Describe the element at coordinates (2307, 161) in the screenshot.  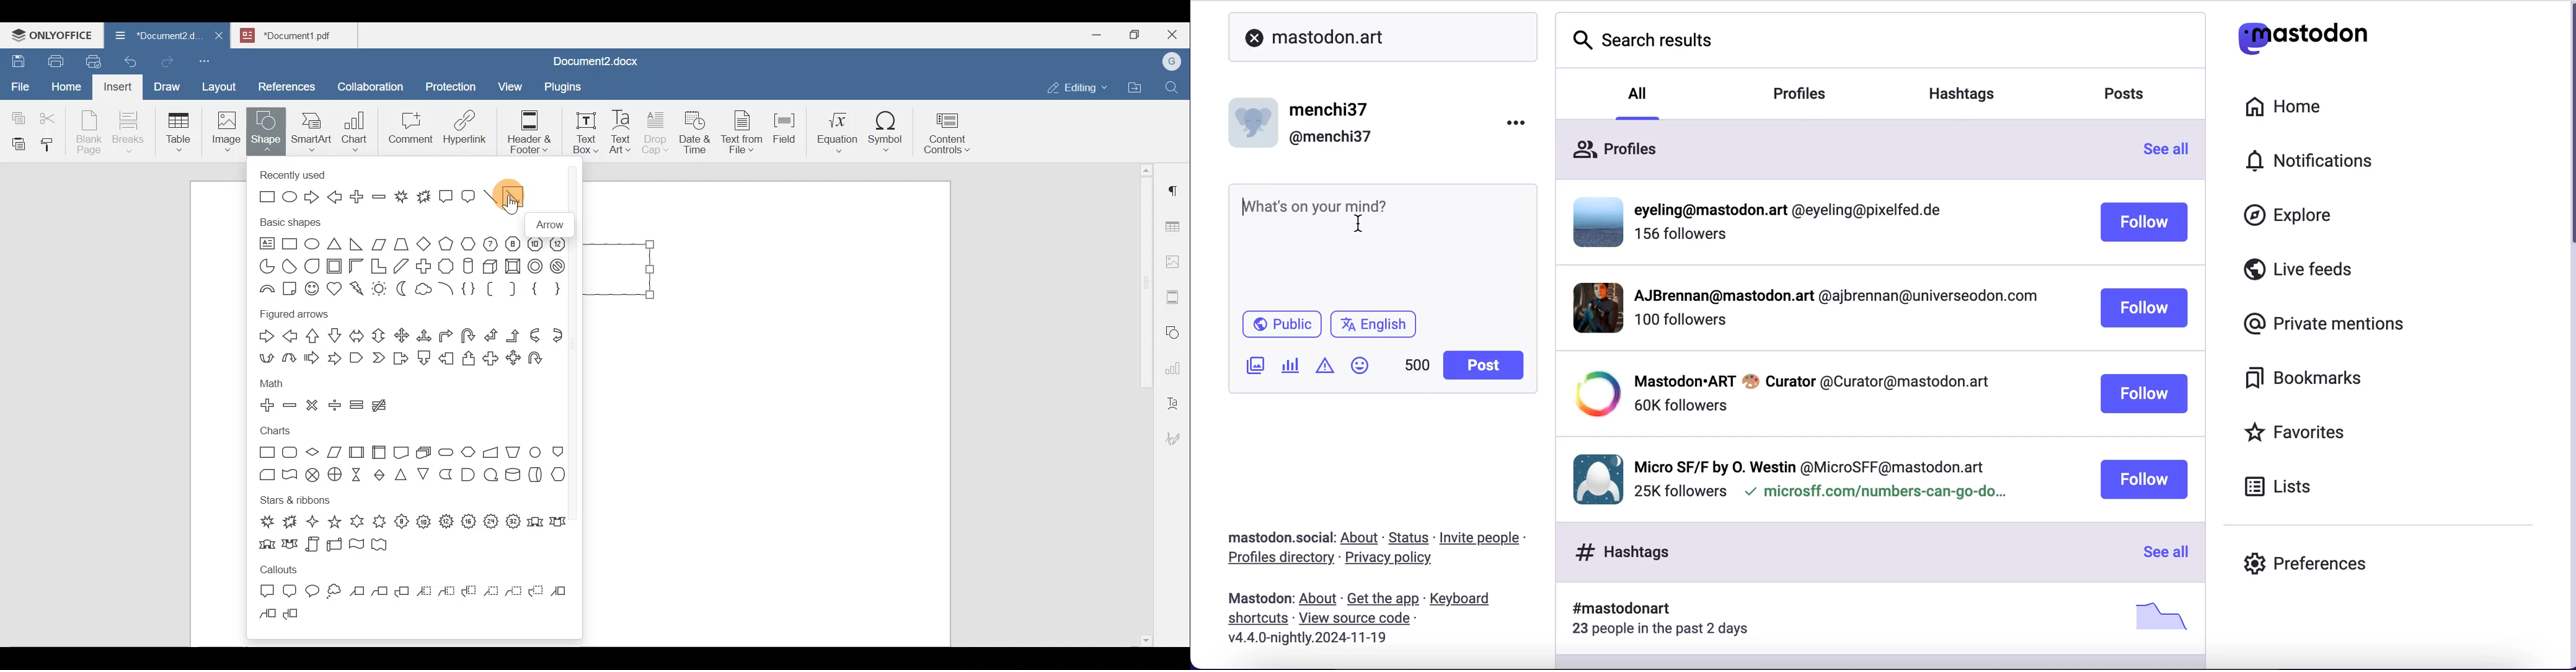
I see `notifications` at that location.